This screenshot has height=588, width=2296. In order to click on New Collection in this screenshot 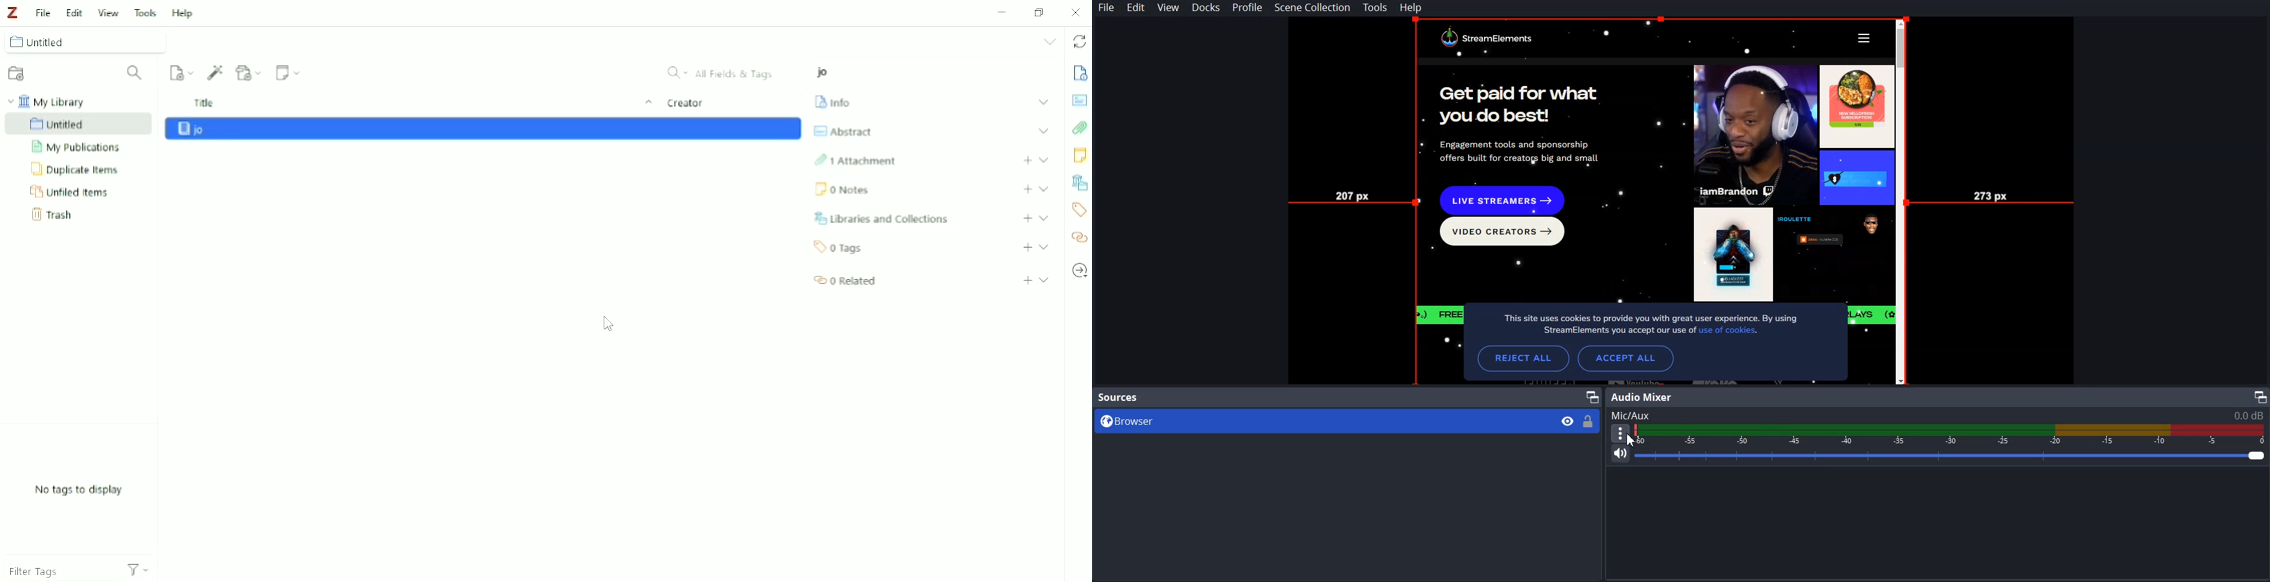, I will do `click(18, 73)`.